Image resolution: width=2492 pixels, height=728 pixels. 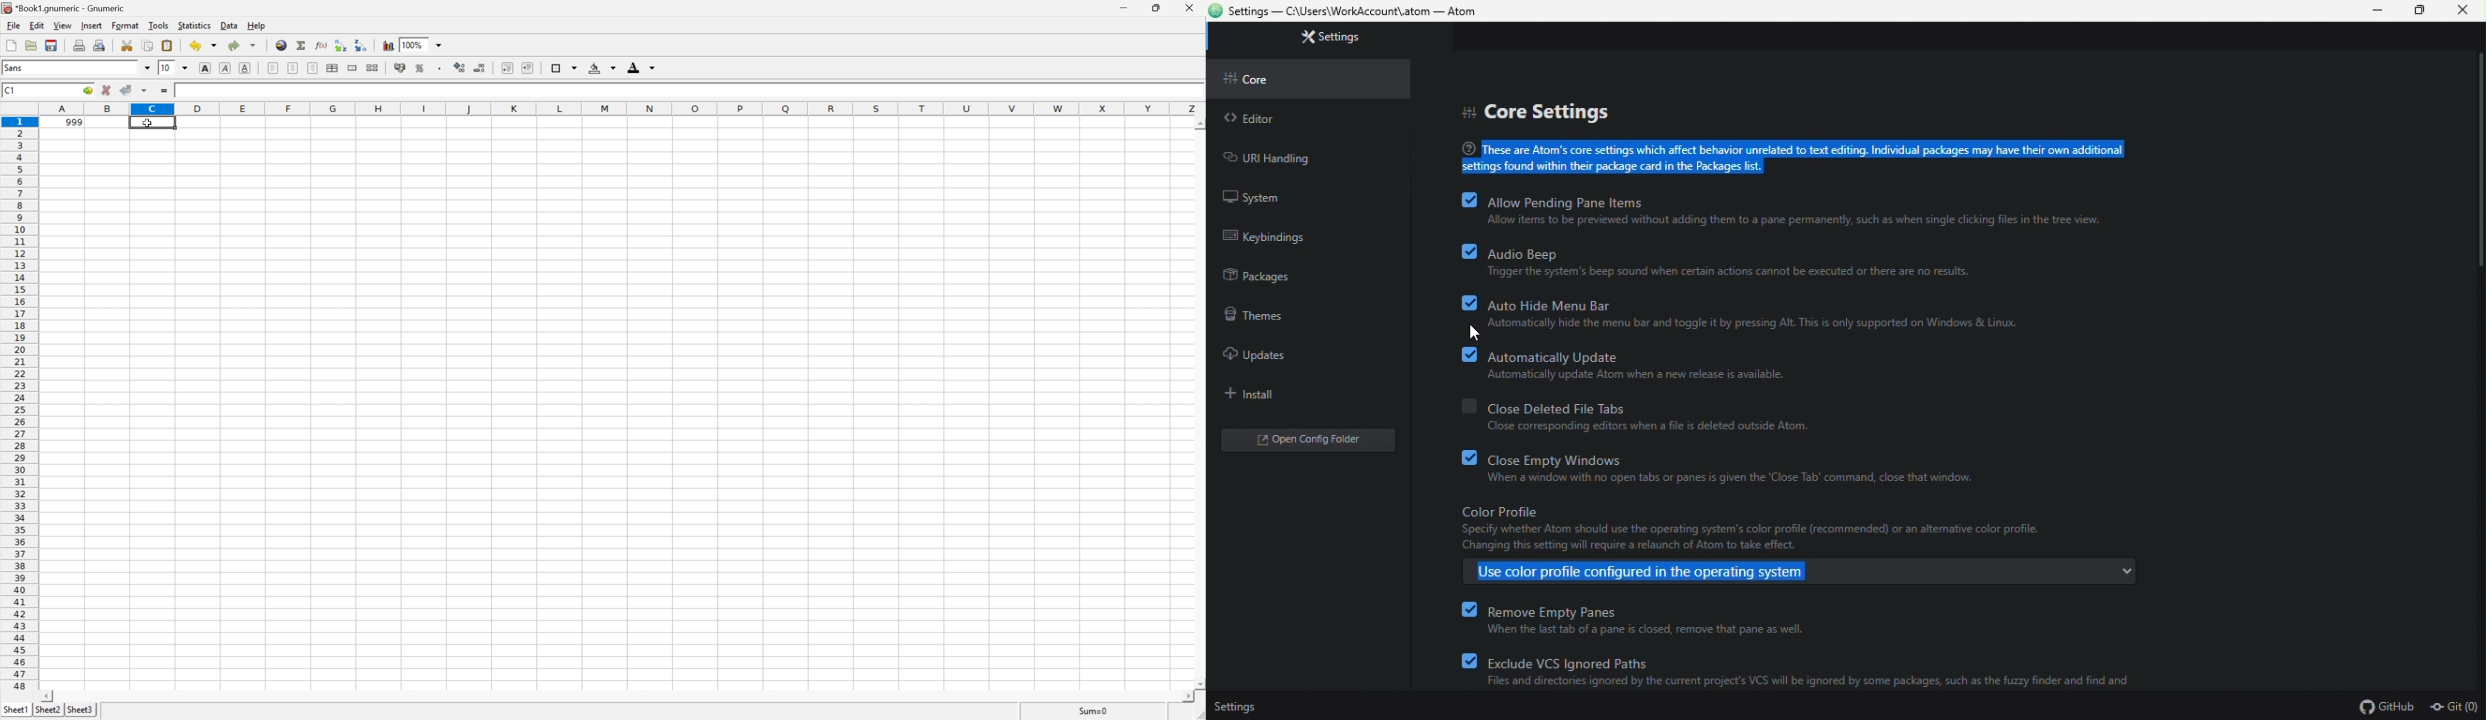 What do you see at coordinates (1263, 236) in the screenshot?
I see `keybinding` at bounding box center [1263, 236].